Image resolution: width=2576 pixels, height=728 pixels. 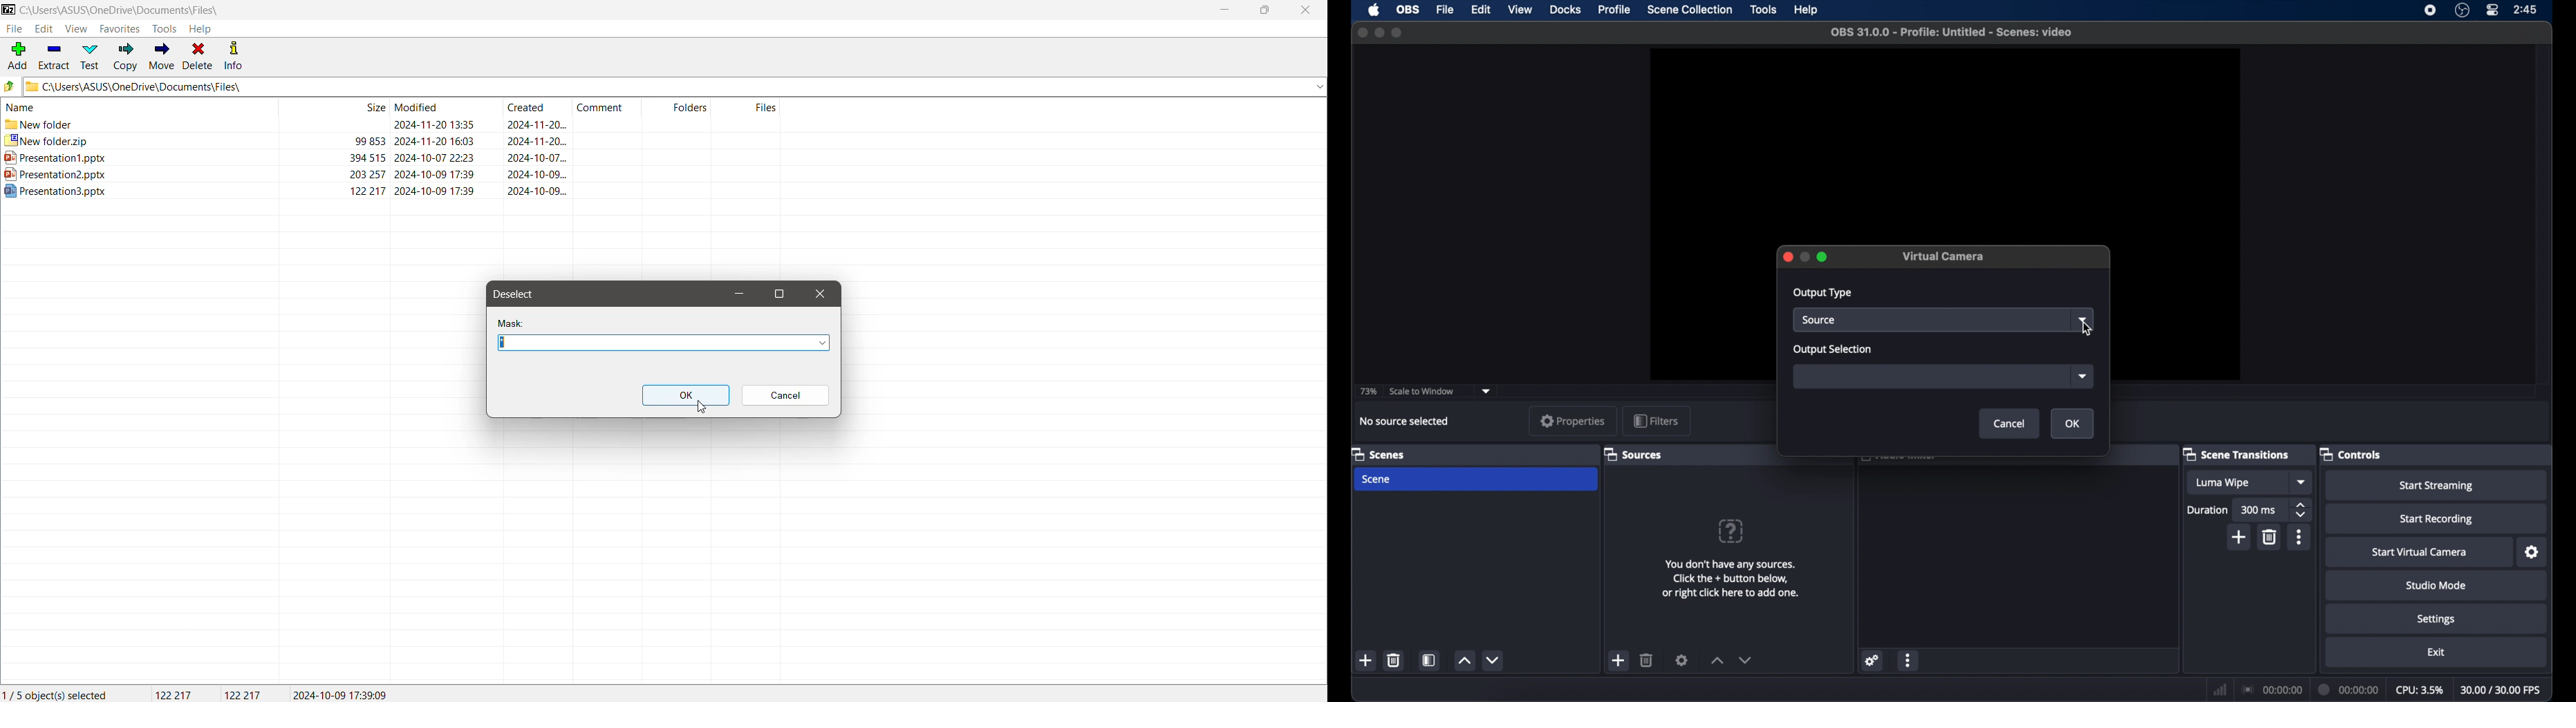 I want to click on exit, so click(x=2436, y=653).